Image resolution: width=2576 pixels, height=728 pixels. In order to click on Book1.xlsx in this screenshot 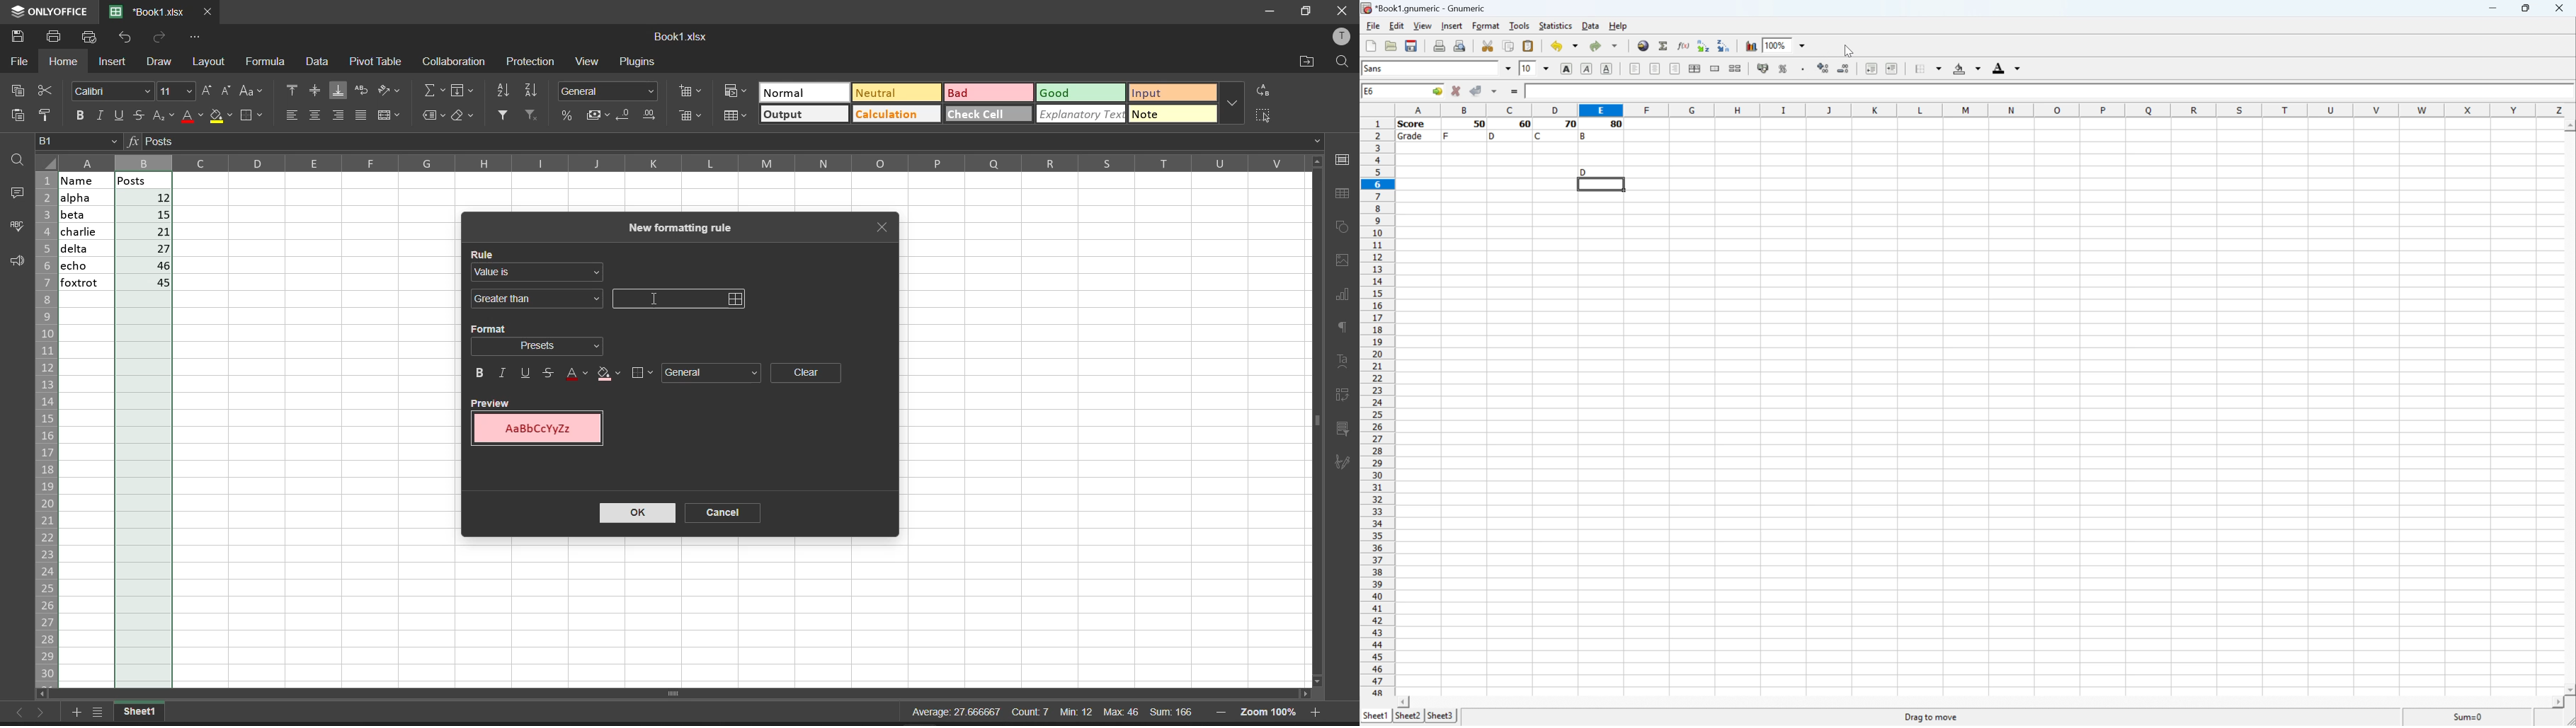, I will do `click(679, 36)`.